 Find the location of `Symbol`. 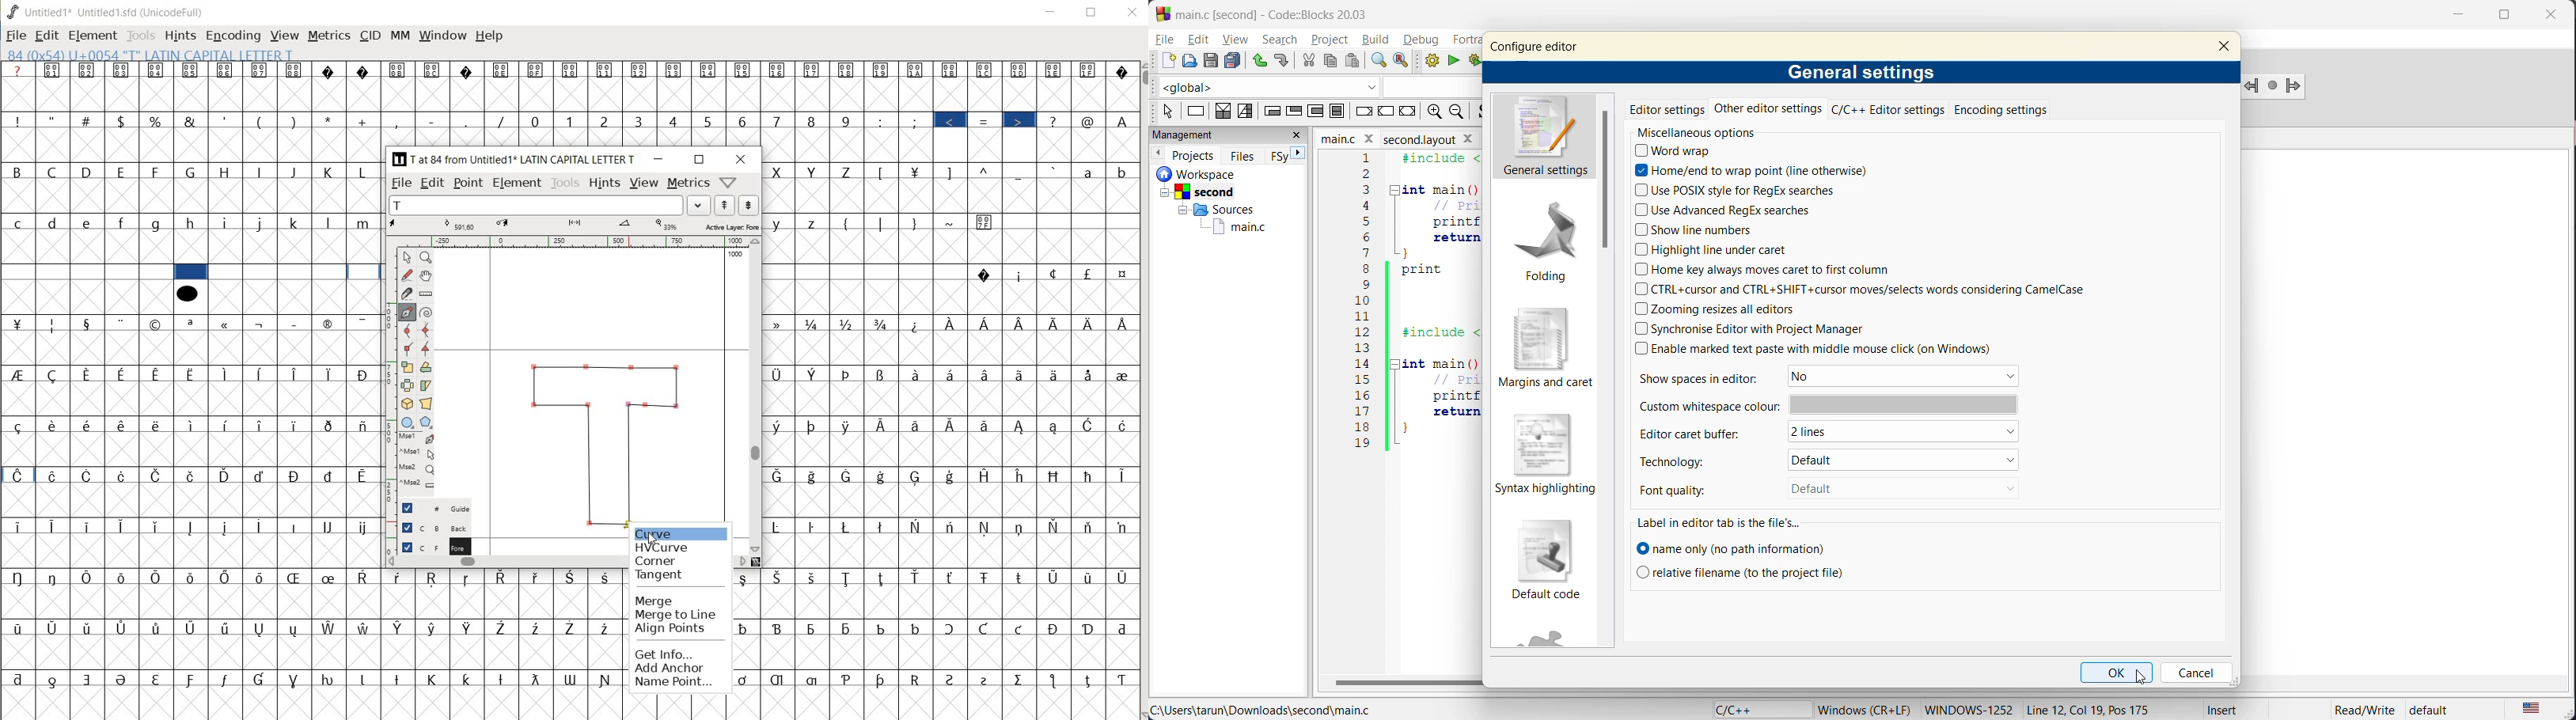

Symbol is located at coordinates (847, 678).